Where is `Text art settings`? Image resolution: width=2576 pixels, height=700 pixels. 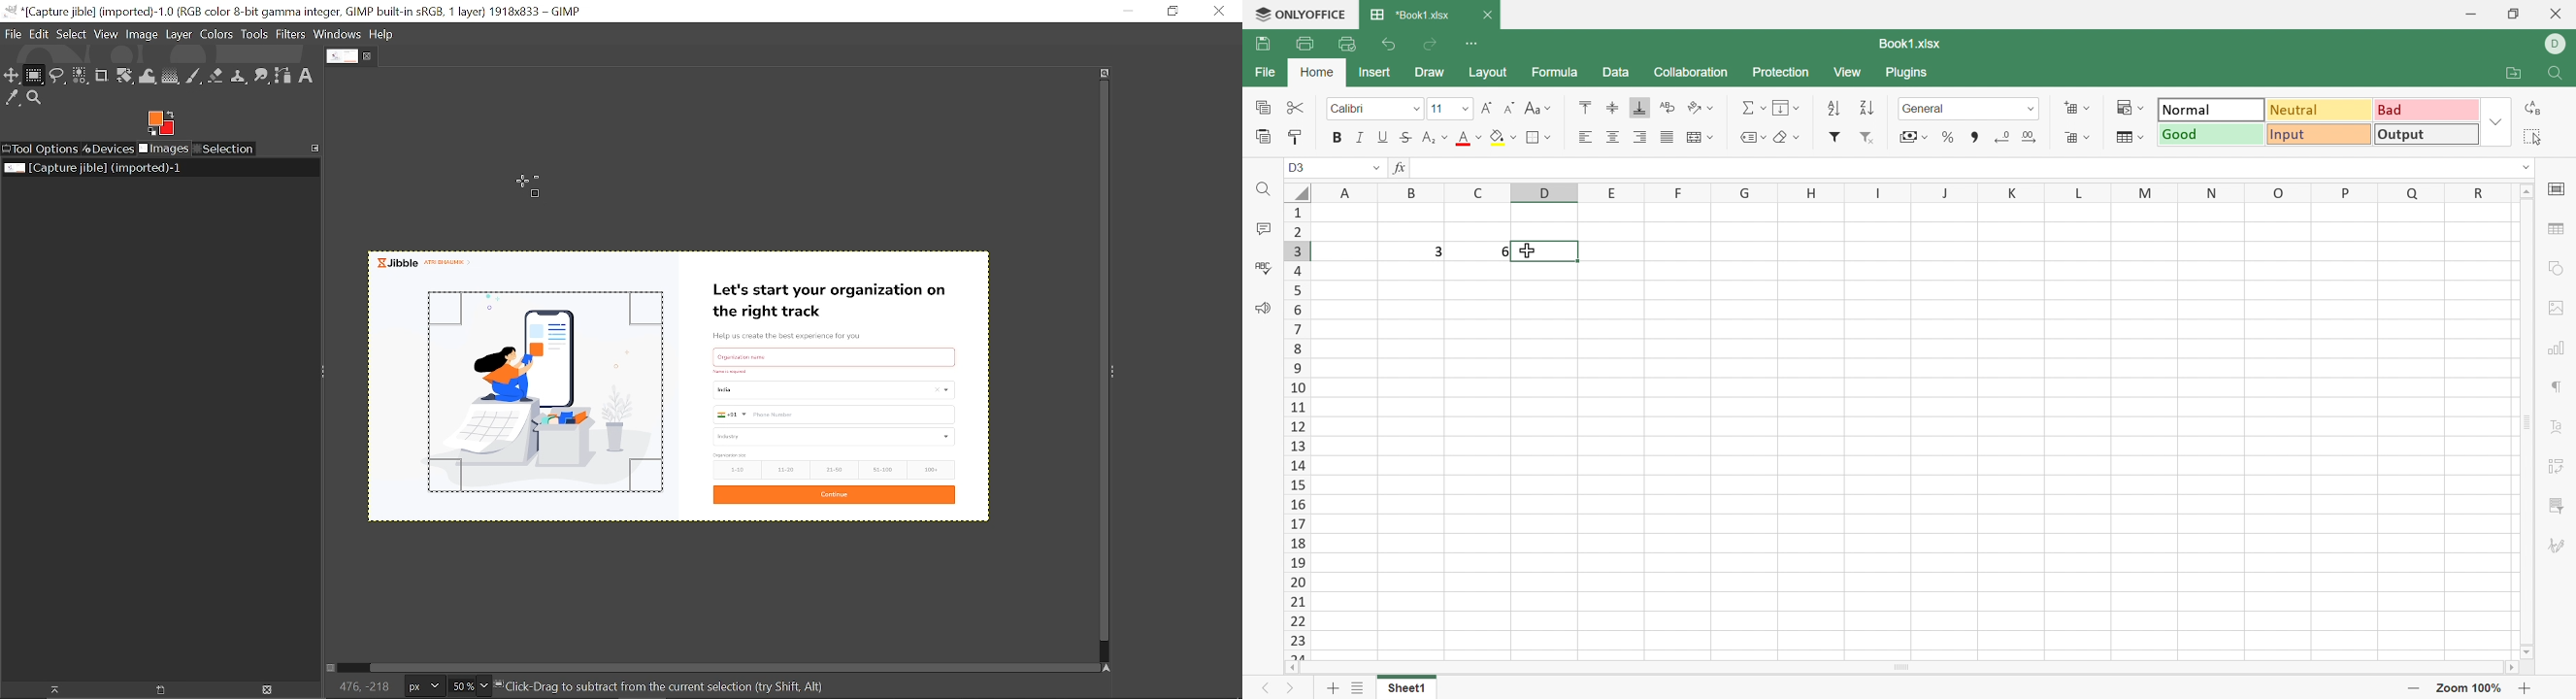 Text art settings is located at coordinates (2559, 425).